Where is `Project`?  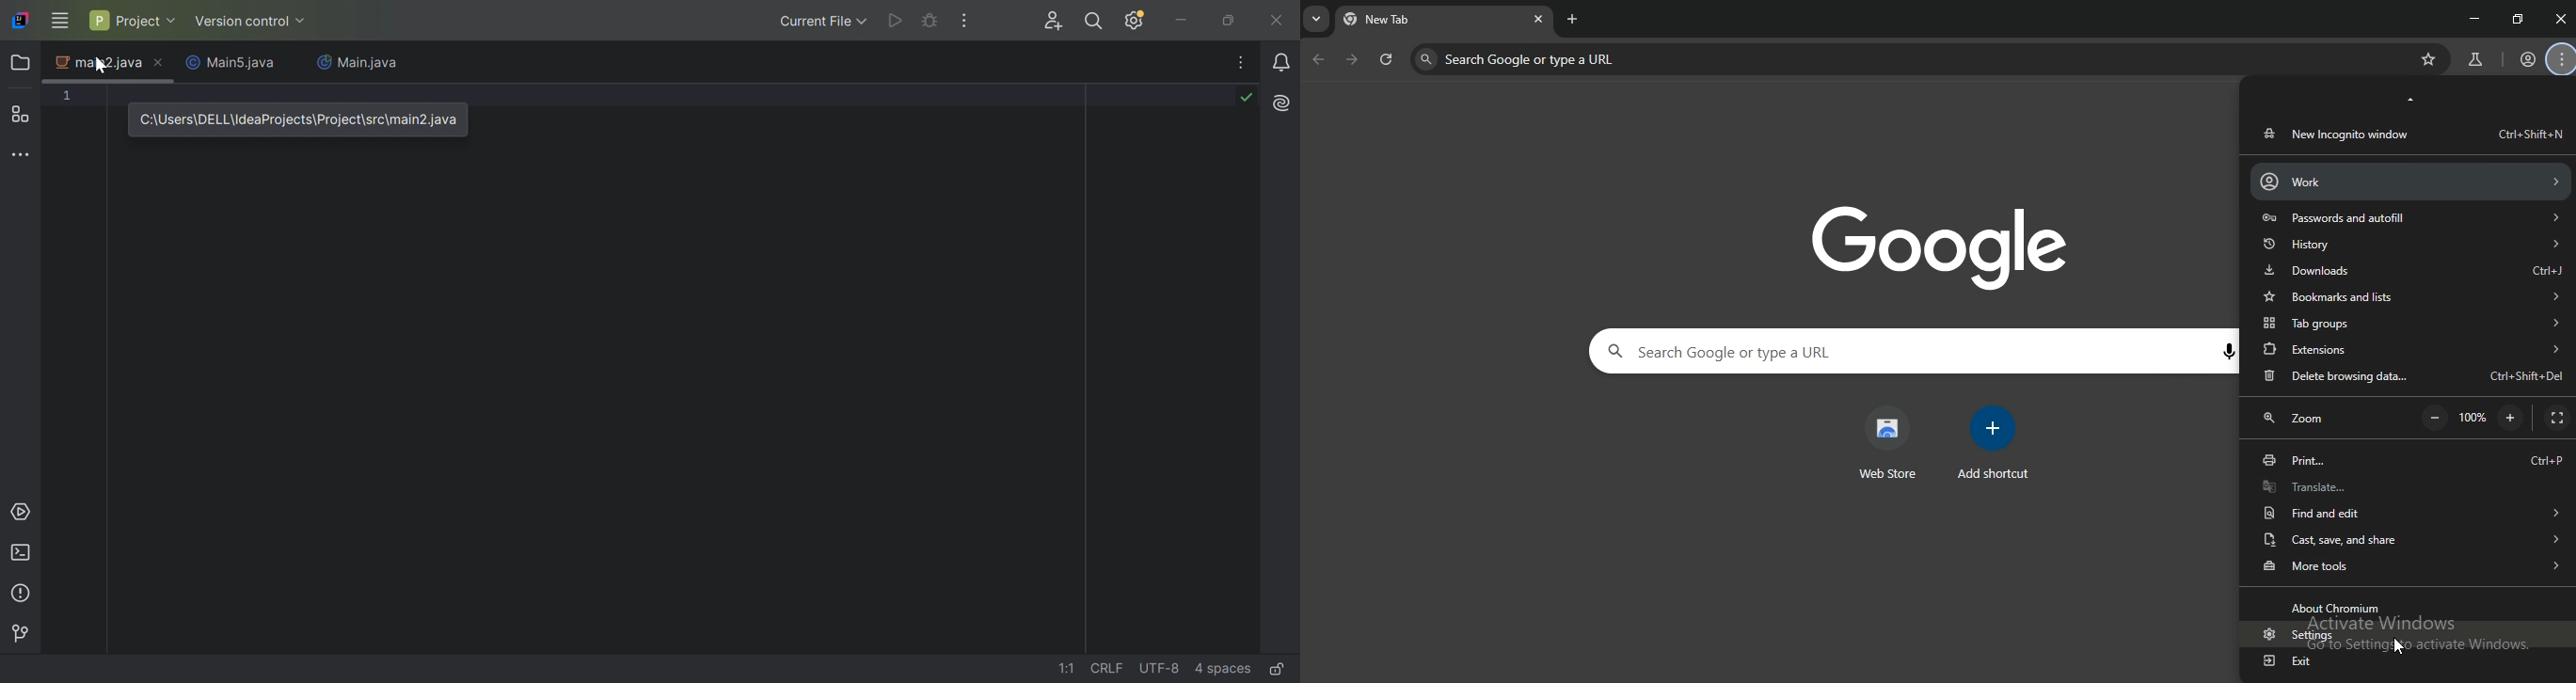
Project is located at coordinates (131, 20).